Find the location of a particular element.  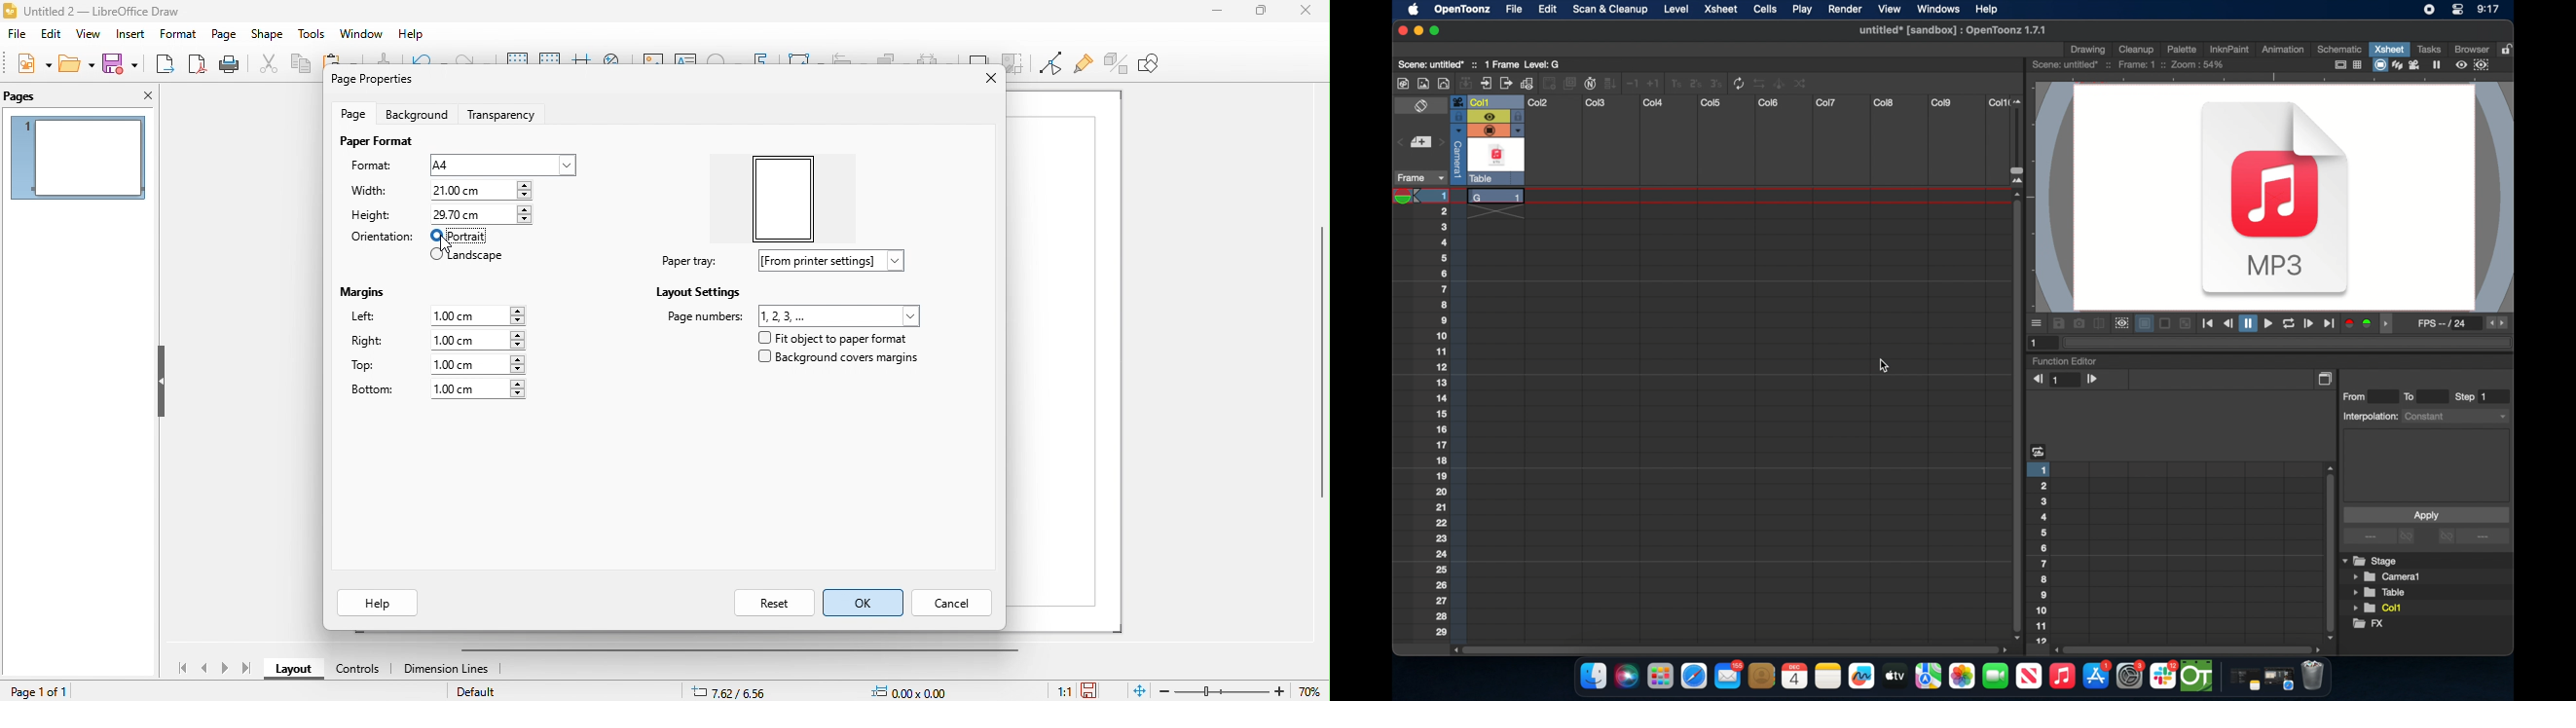

top is located at coordinates (447, 366).